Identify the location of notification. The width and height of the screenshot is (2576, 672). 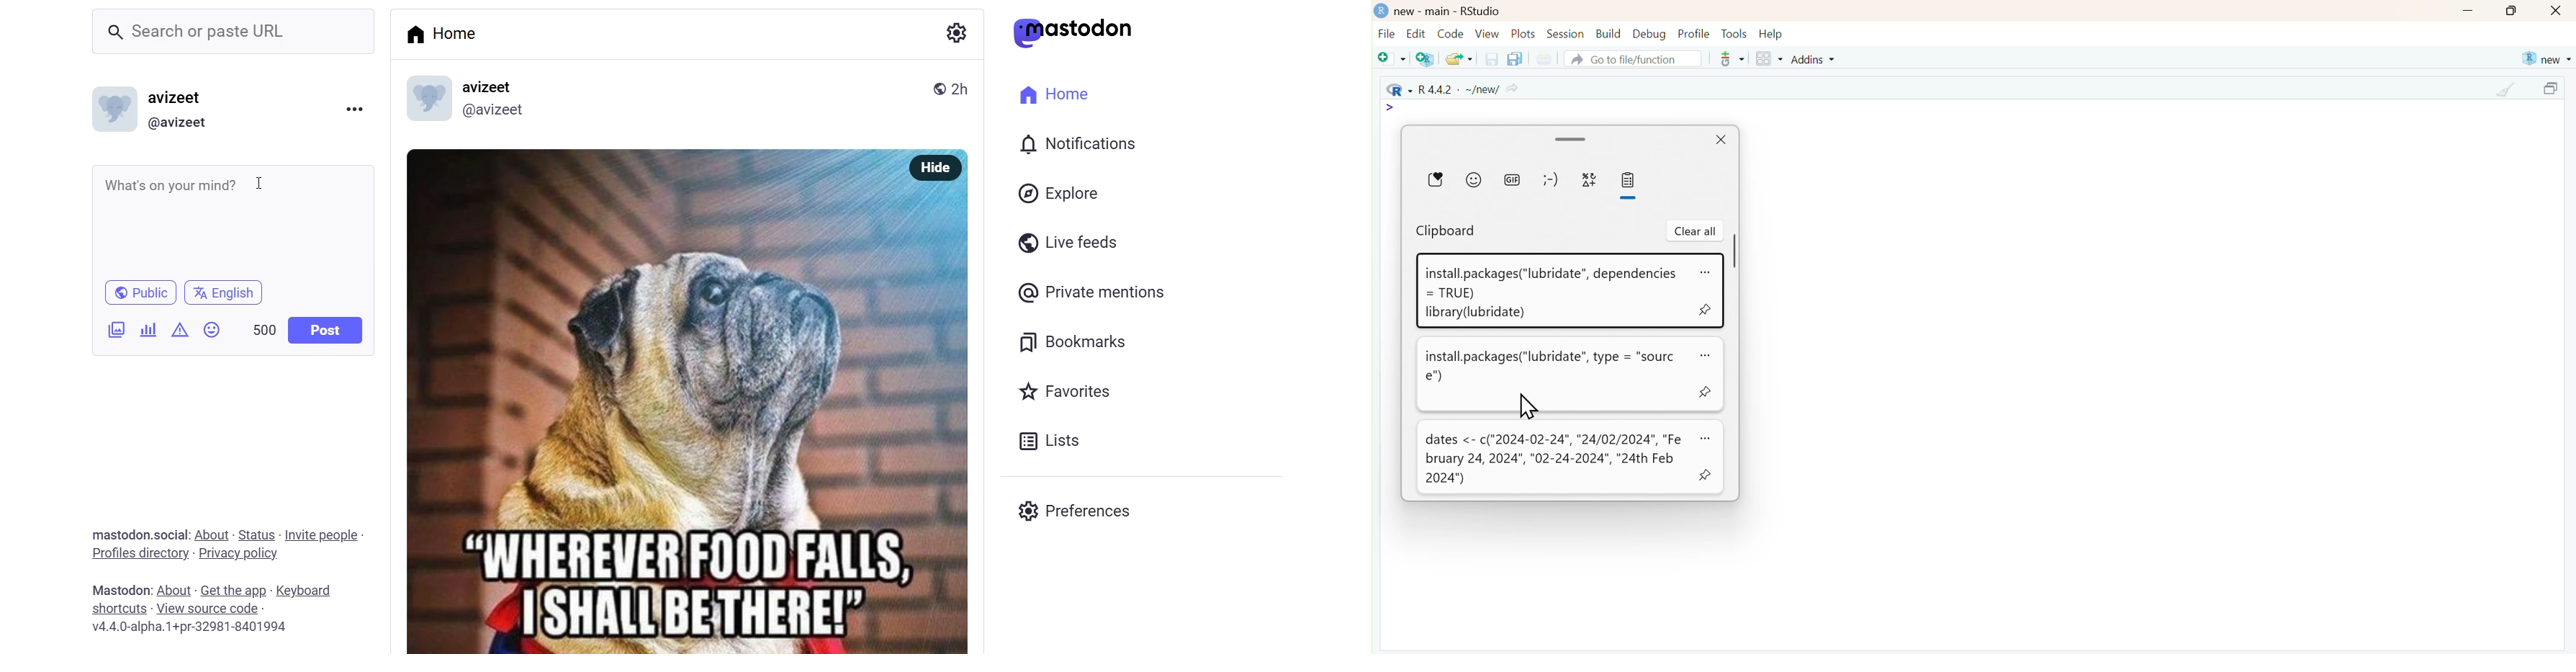
(1079, 147).